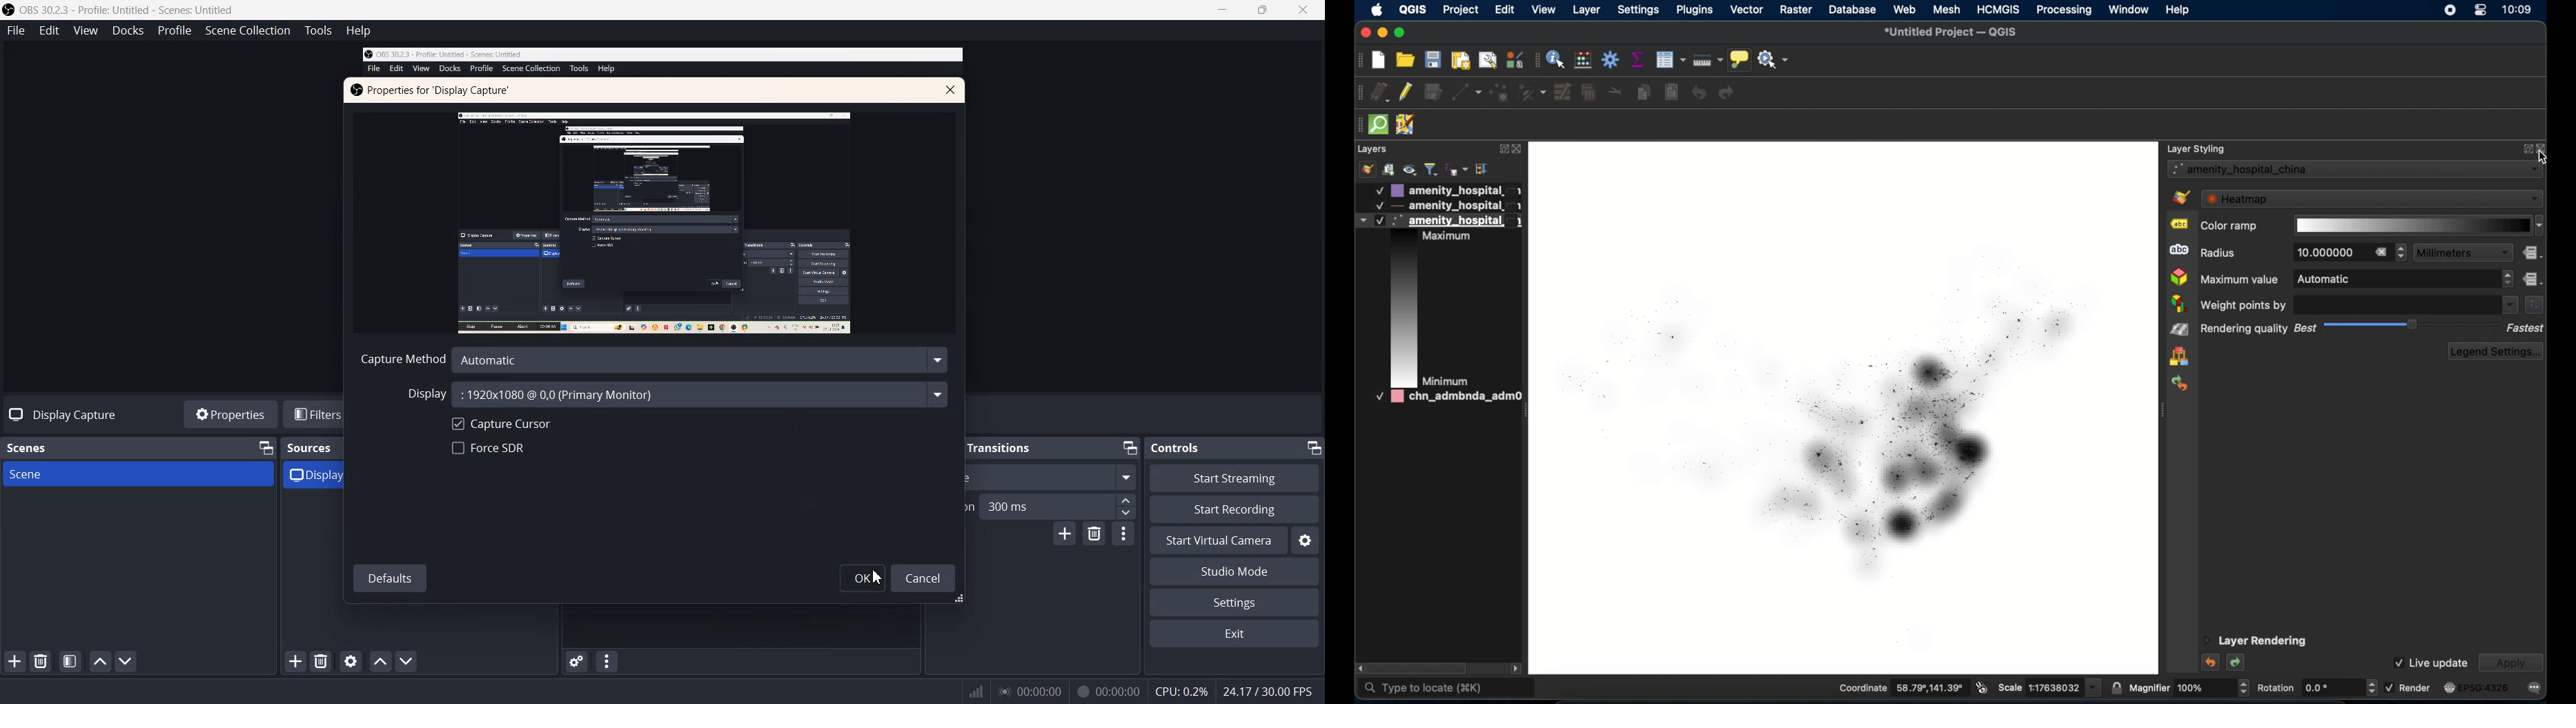  What do you see at coordinates (1378, 59) in the screenshot?
I see `create new project` at bounding box center [1378, 59].